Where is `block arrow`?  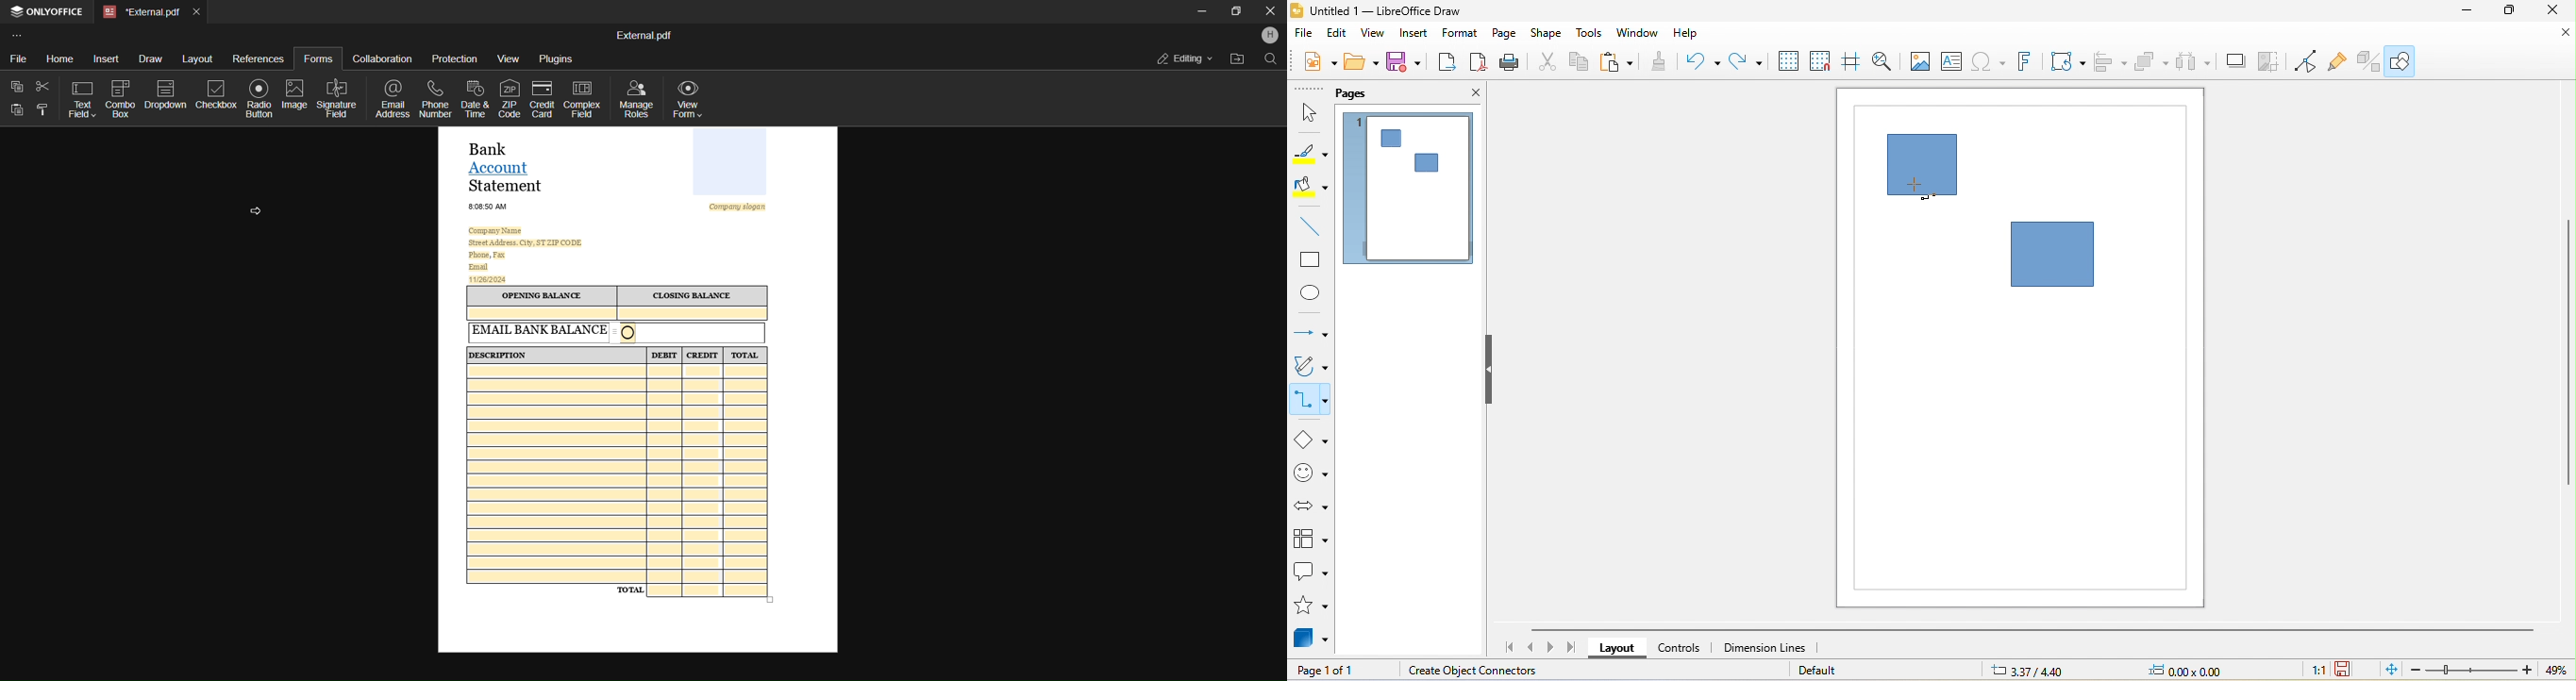 block arrow is located at coordinates (1313, 507).